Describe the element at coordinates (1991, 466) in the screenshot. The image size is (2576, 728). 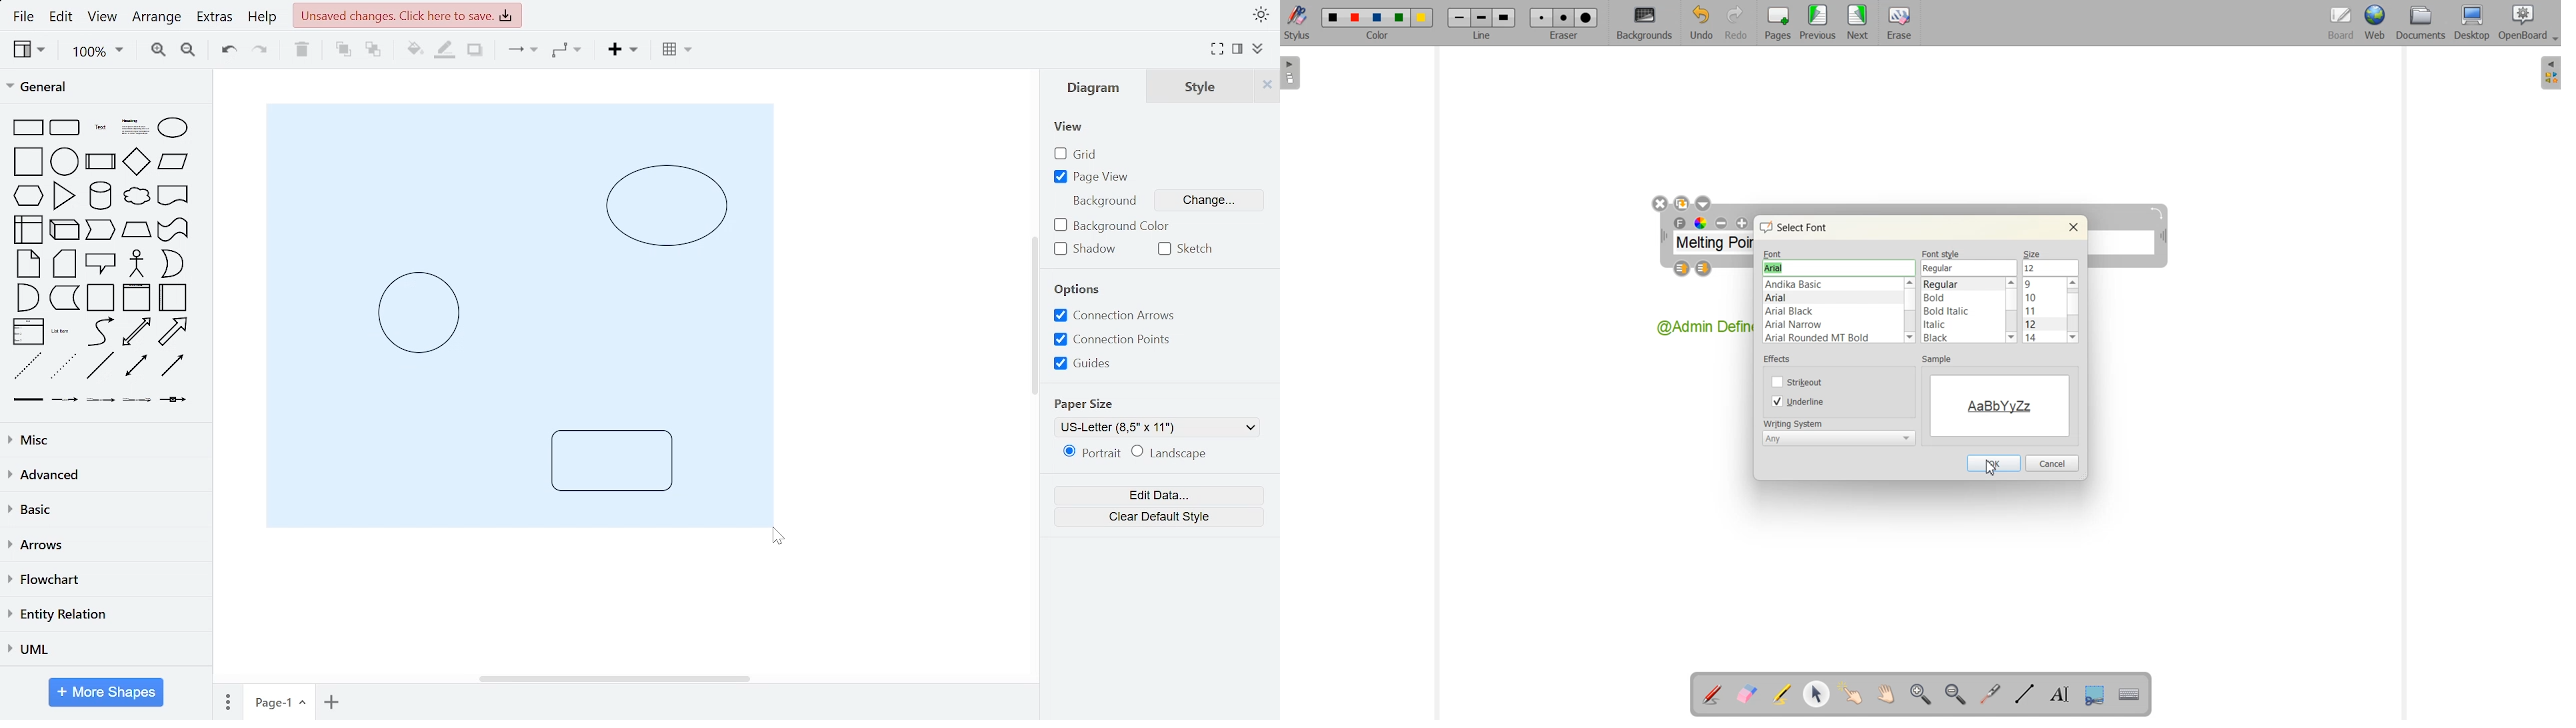
I see `Cursor` at that location.